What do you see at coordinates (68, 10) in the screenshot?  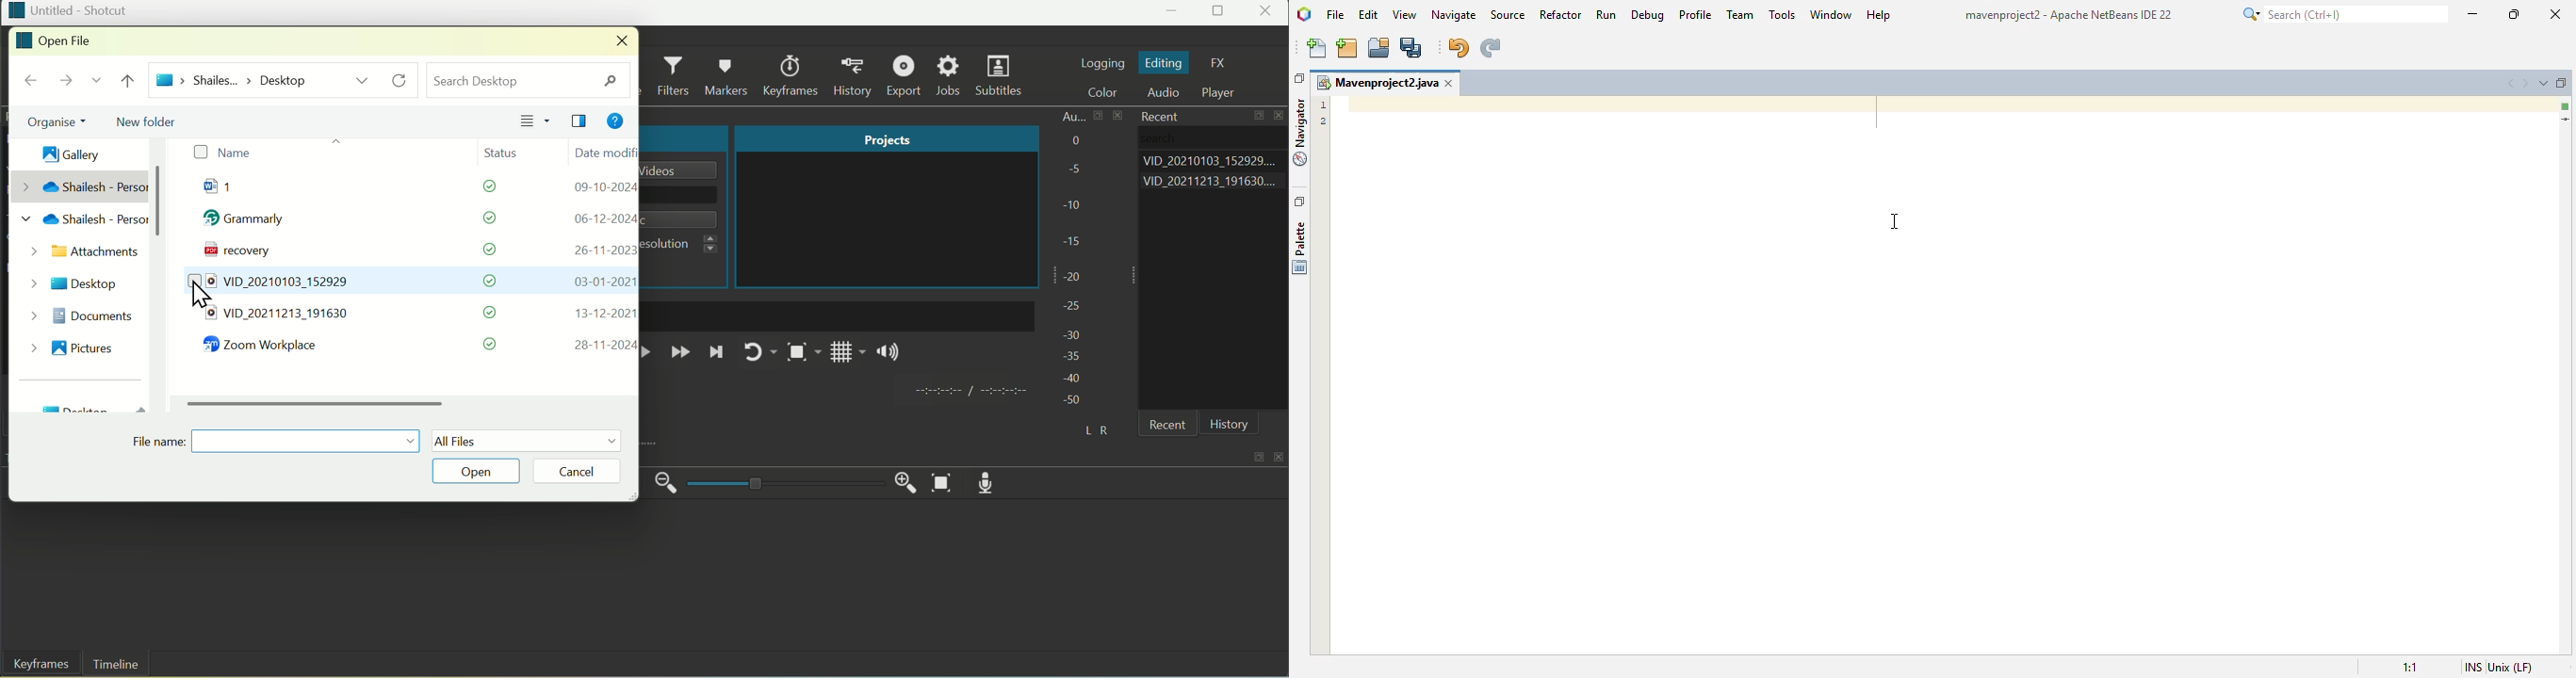 I see `Untitled - shortcut` at bounding box center [68, 10].